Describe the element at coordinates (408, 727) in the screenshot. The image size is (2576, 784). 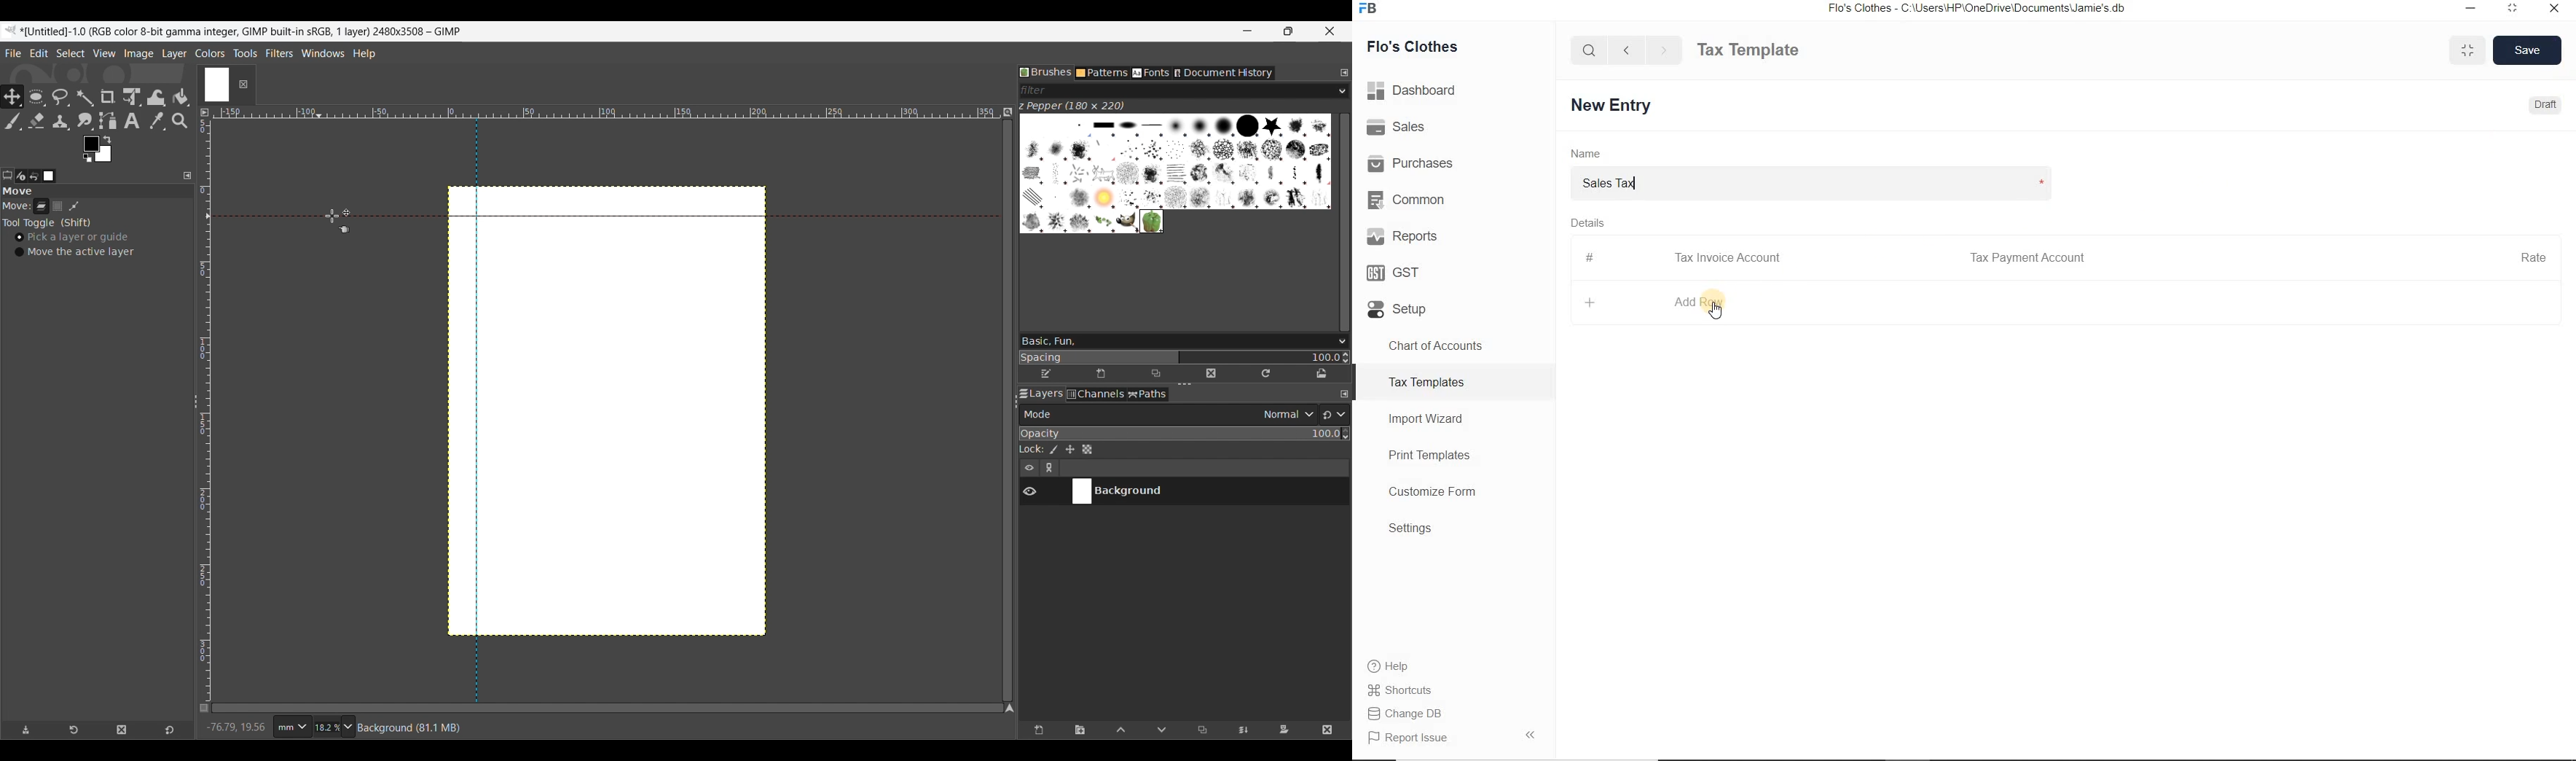
I see `Description of current selection by cursor` at that location.